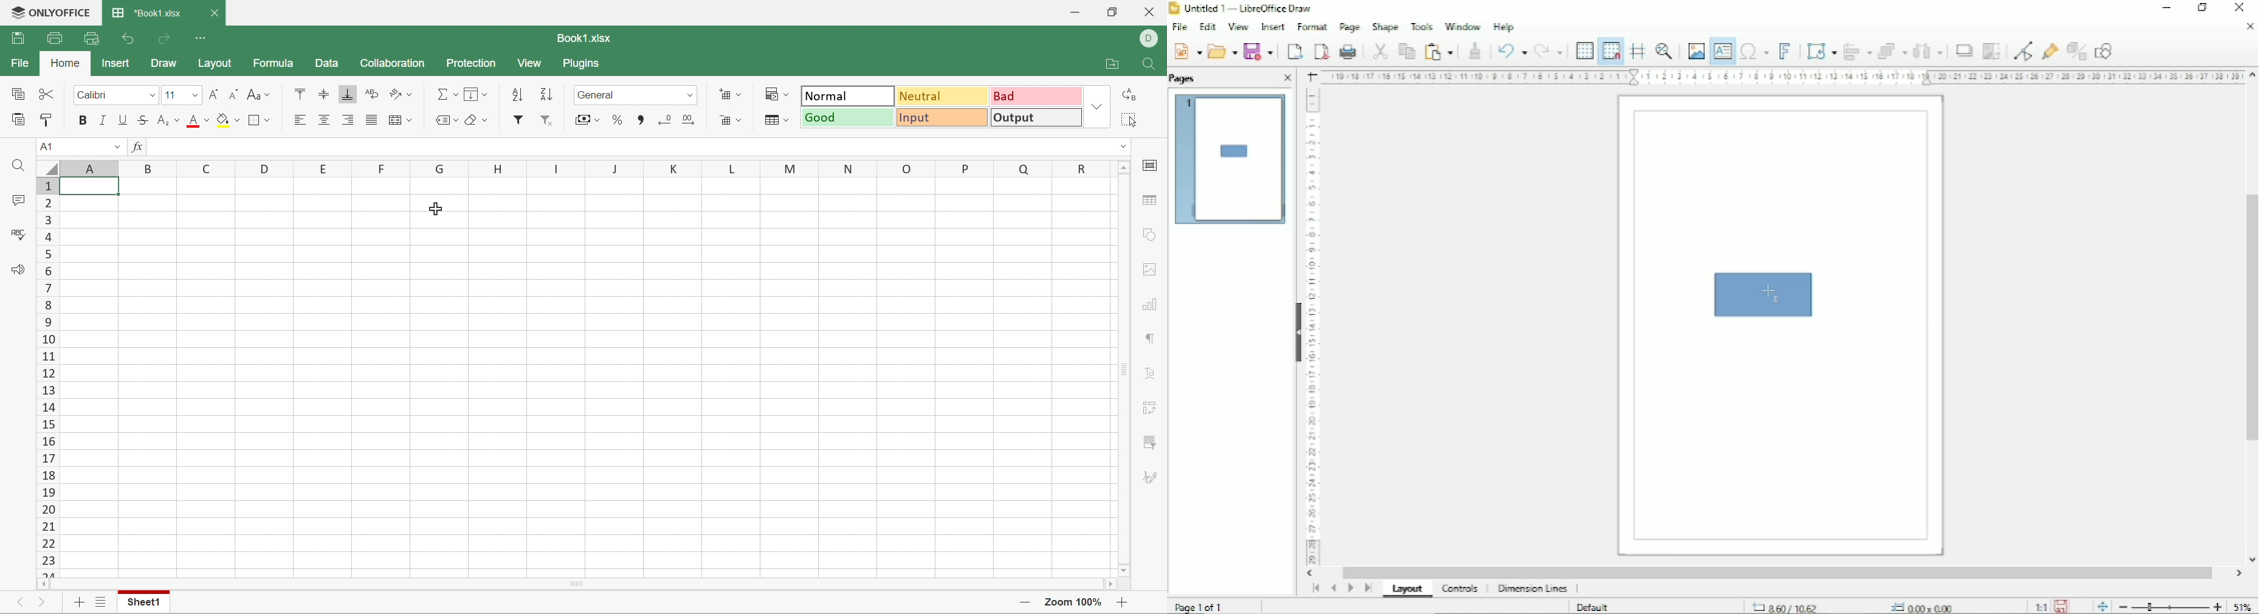 Image resolution: width=2268 pixels, height=616 pixels. Describe the element at coordinates (272, 63) in the screenshot. I see `Formula` at that location.